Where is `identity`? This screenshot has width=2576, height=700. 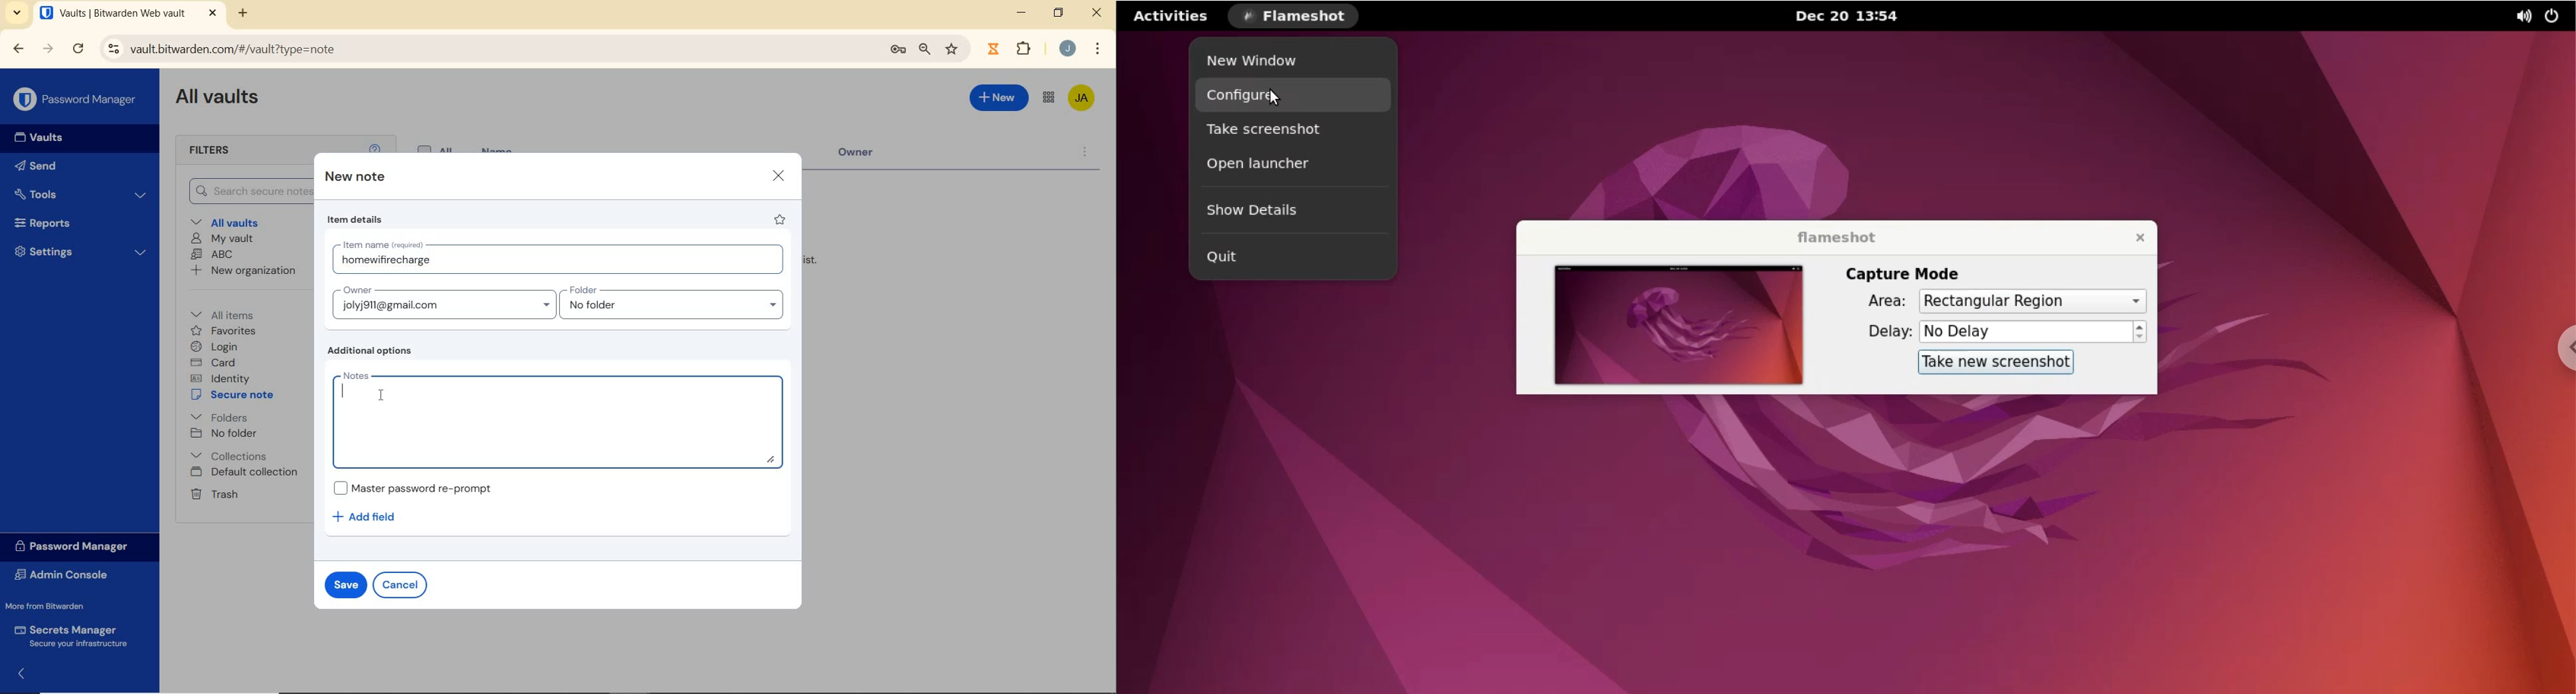
identity is located at coordinates (220, 378).